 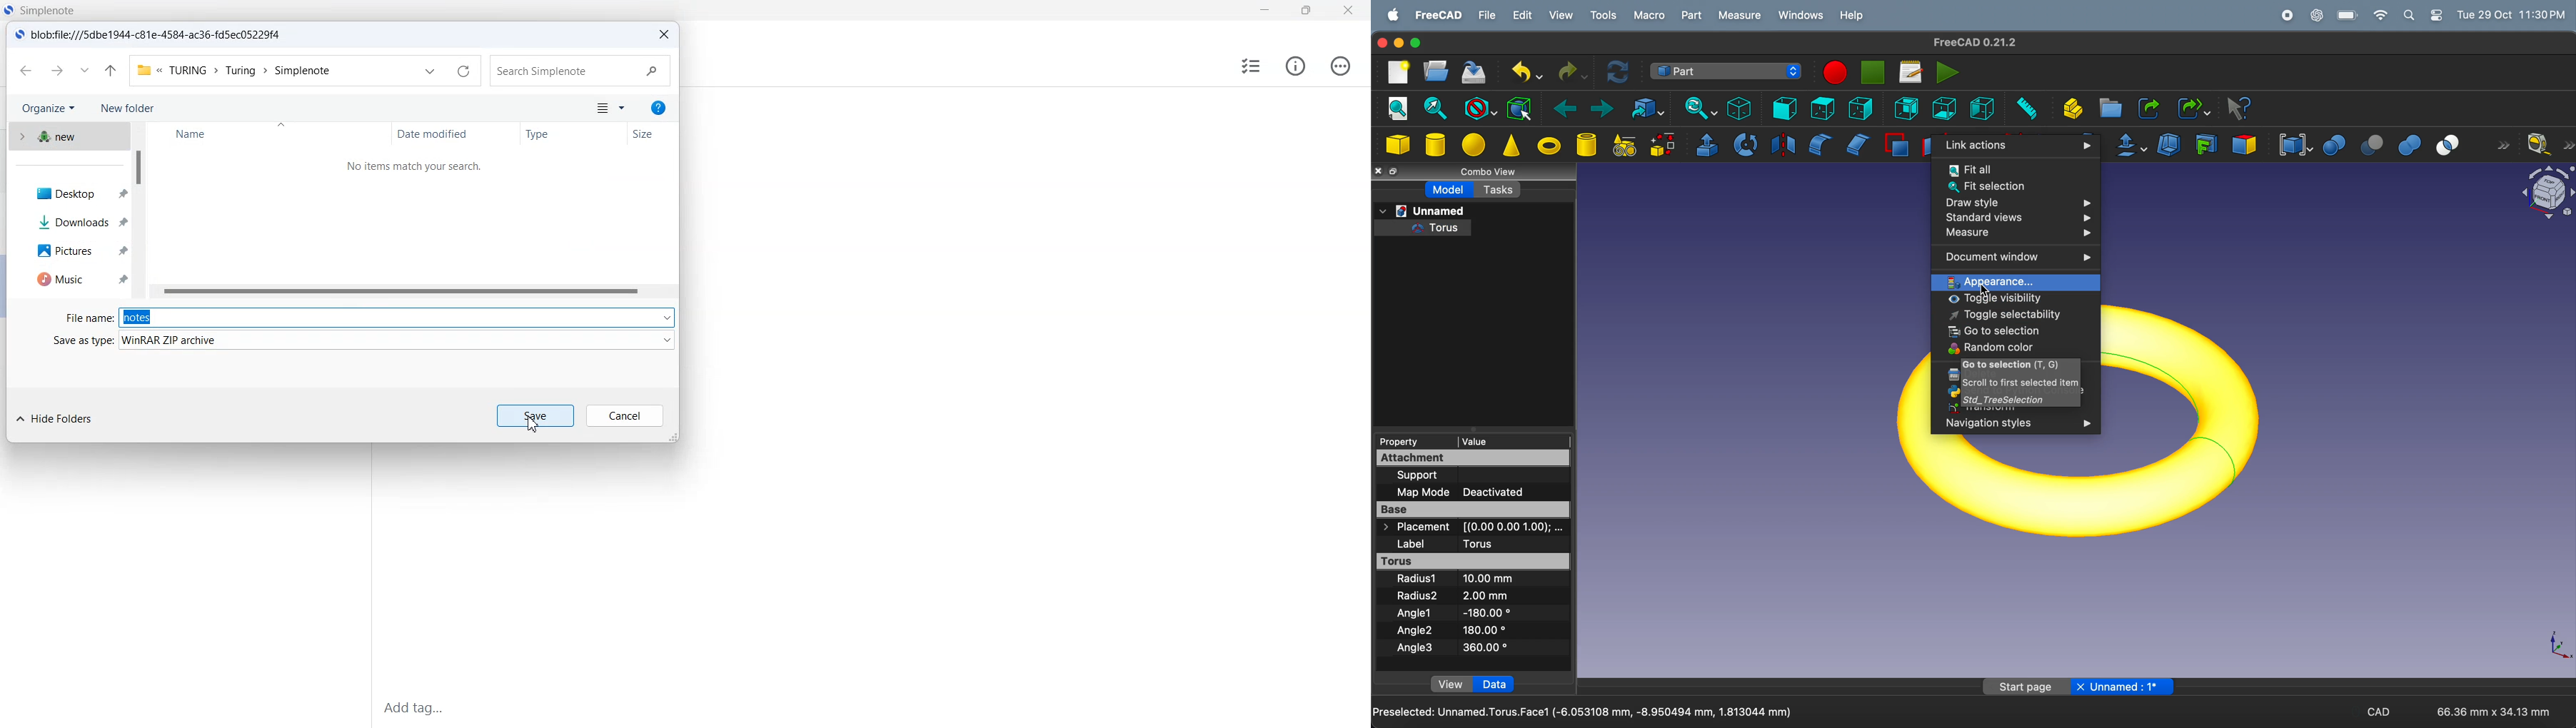 What do you see at coordinates (2317, 14) in the screenshot?
I see `chatgpt` at bounding box center [2317, 14].